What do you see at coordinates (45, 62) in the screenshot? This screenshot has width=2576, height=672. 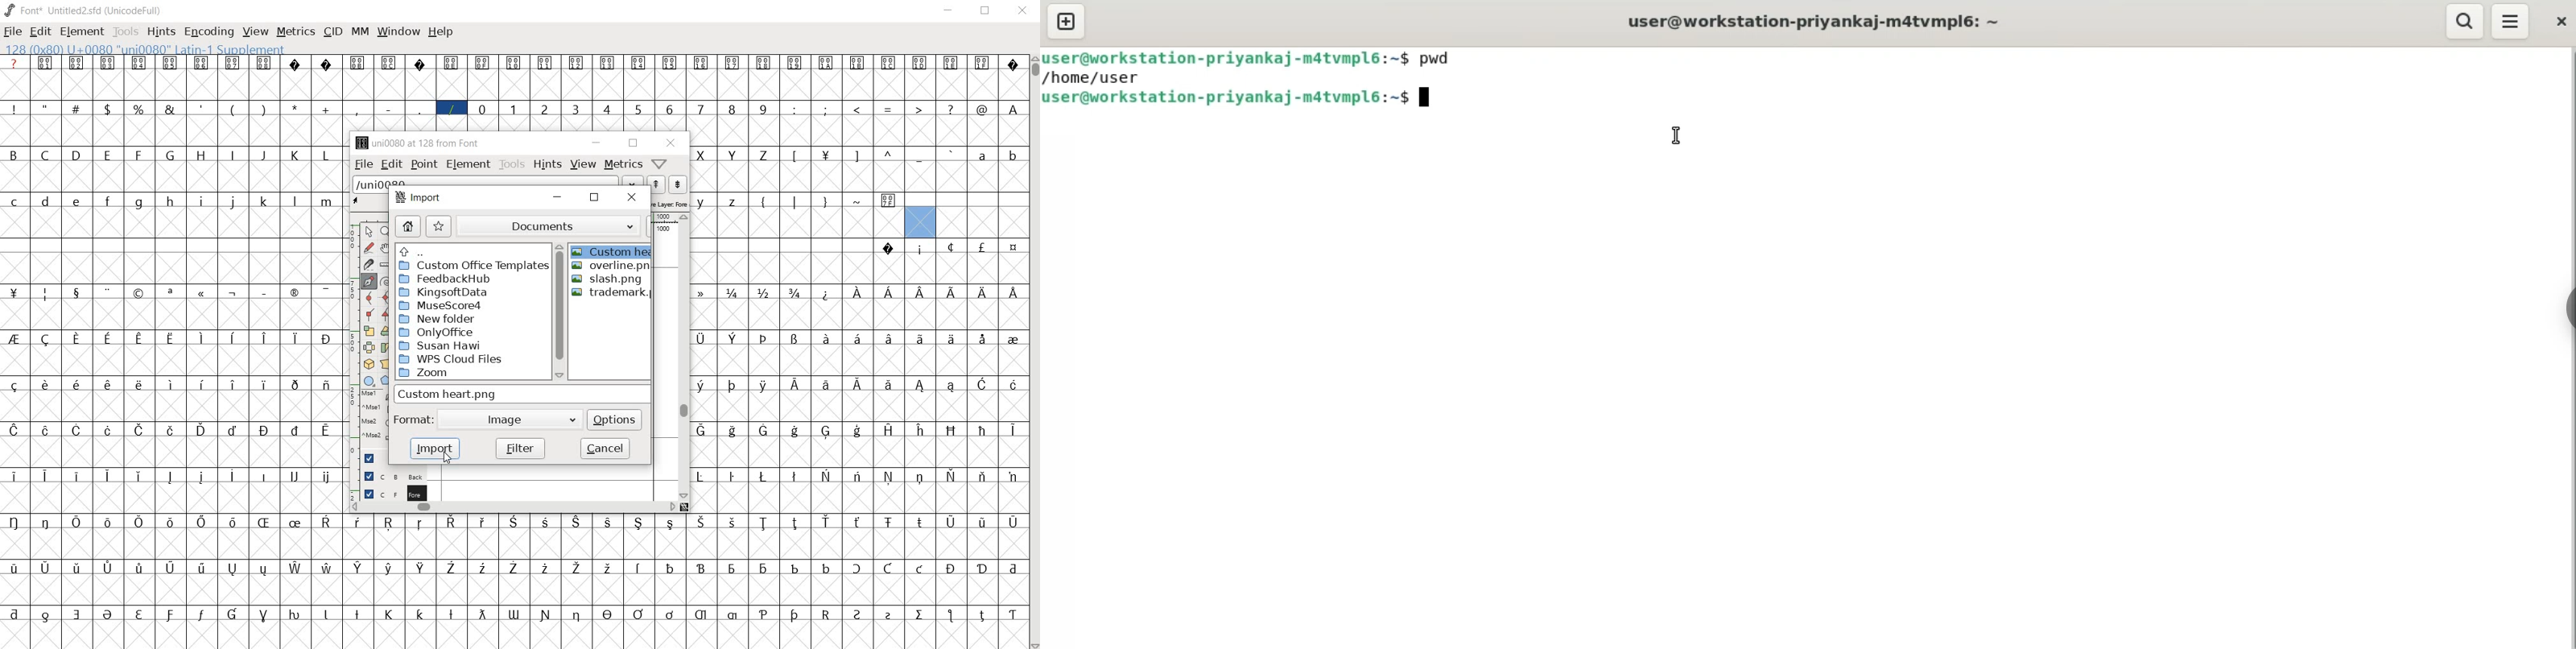 I see `glyph` at bounding box center [45, 62].